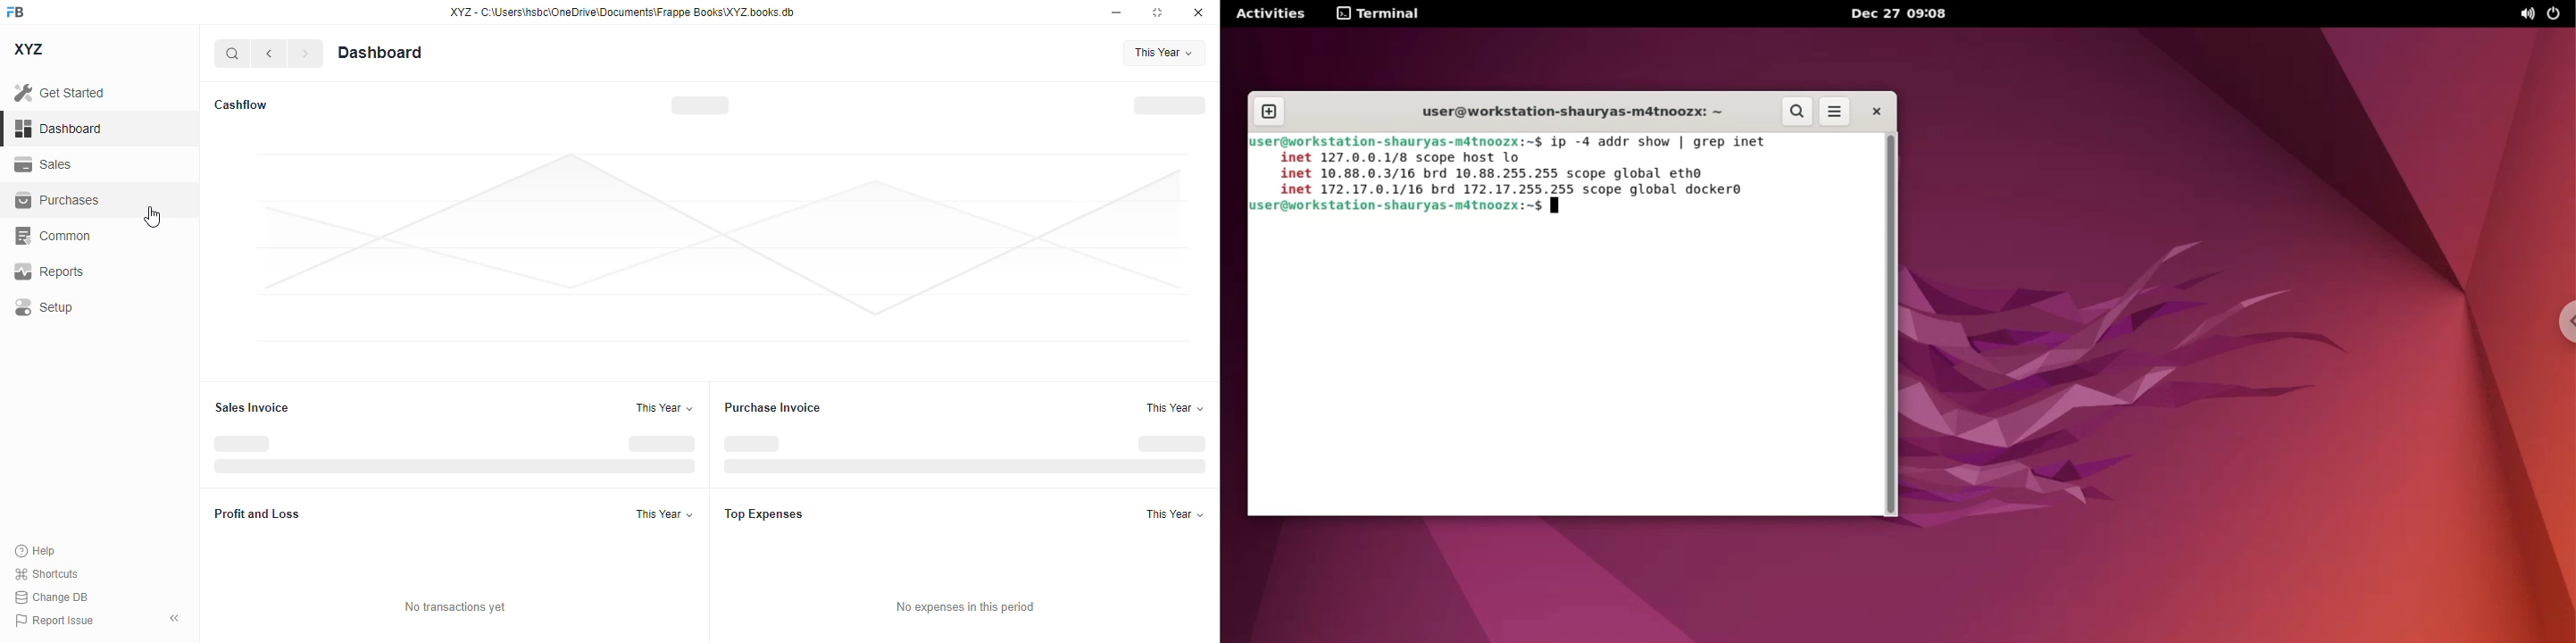  Describe the element at coordinates (30, 49) in the screenshot. I see `XYZ` at that location.